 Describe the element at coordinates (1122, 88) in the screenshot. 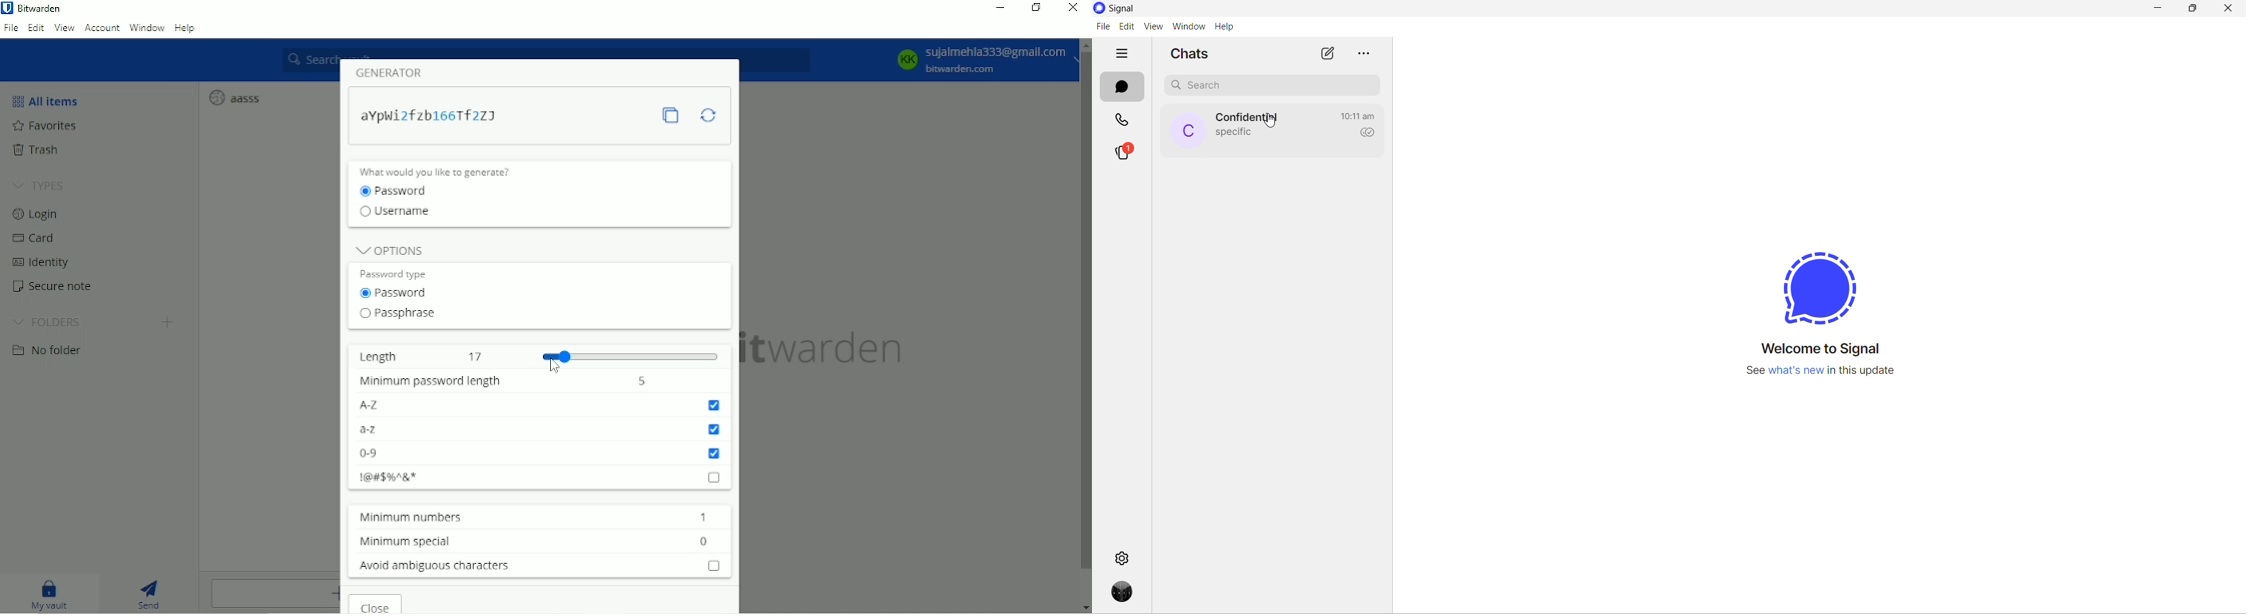

I see `chats` at that location.